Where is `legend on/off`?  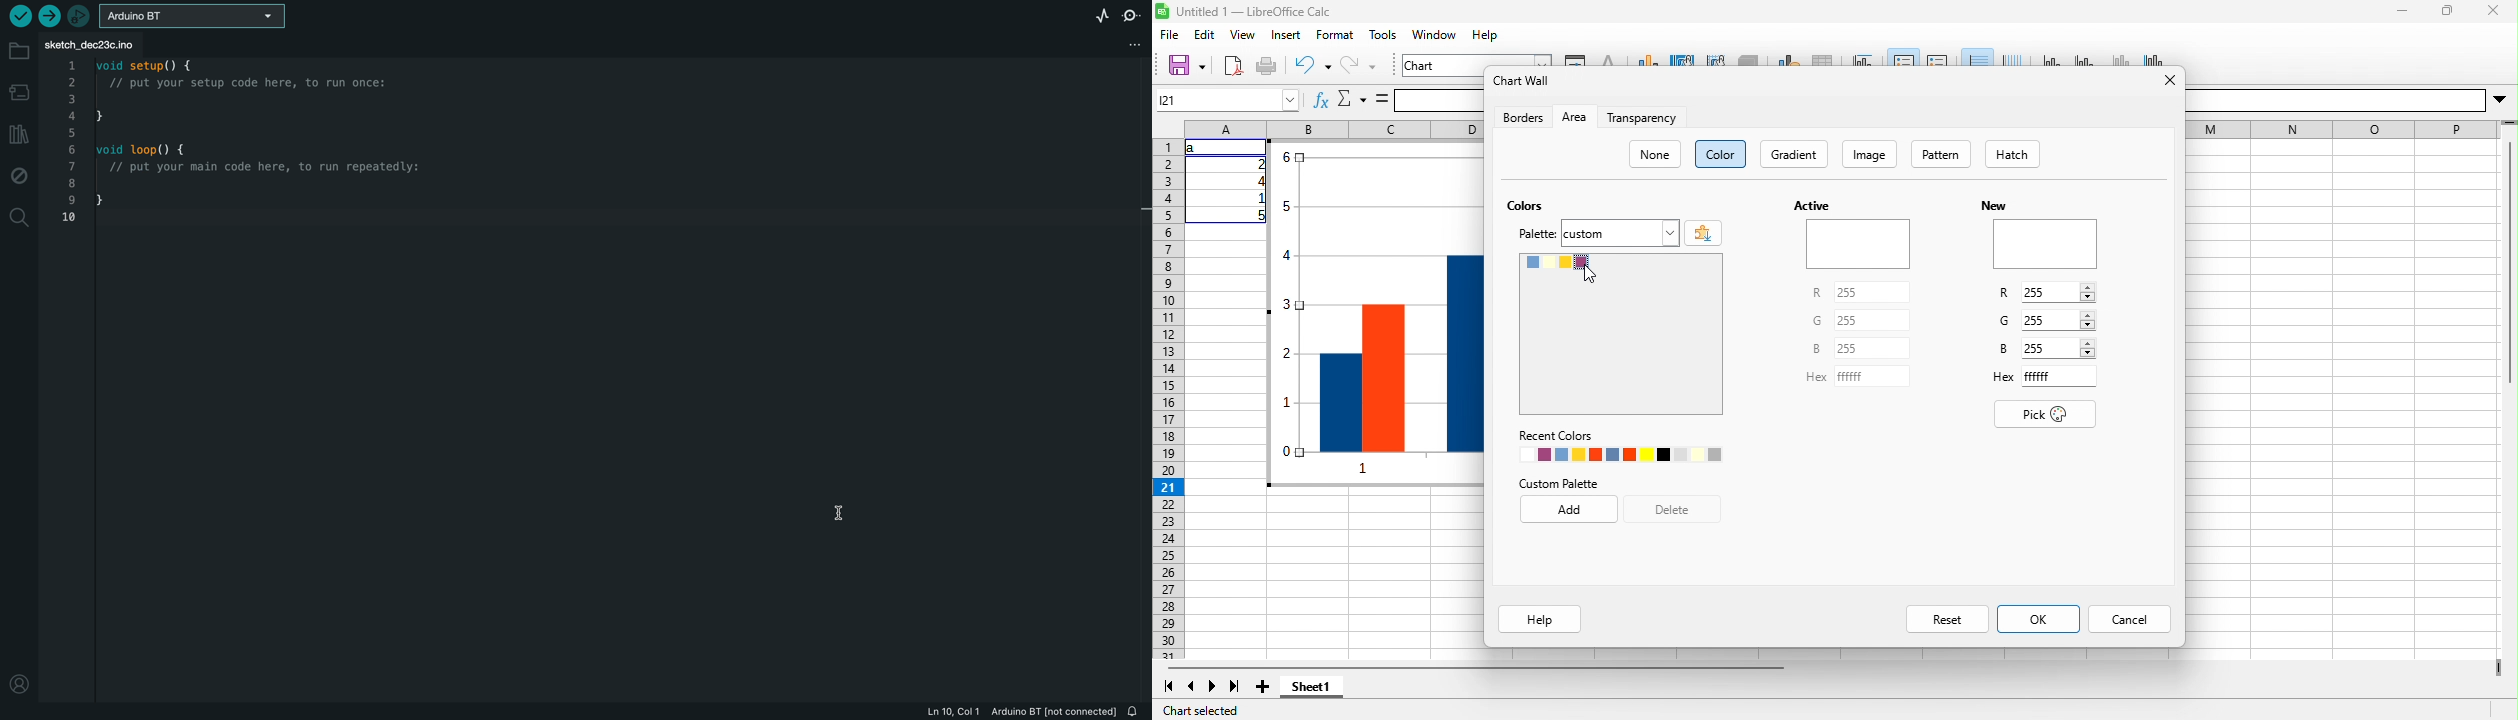
legend on/off is located at coordinates (1904, 57).